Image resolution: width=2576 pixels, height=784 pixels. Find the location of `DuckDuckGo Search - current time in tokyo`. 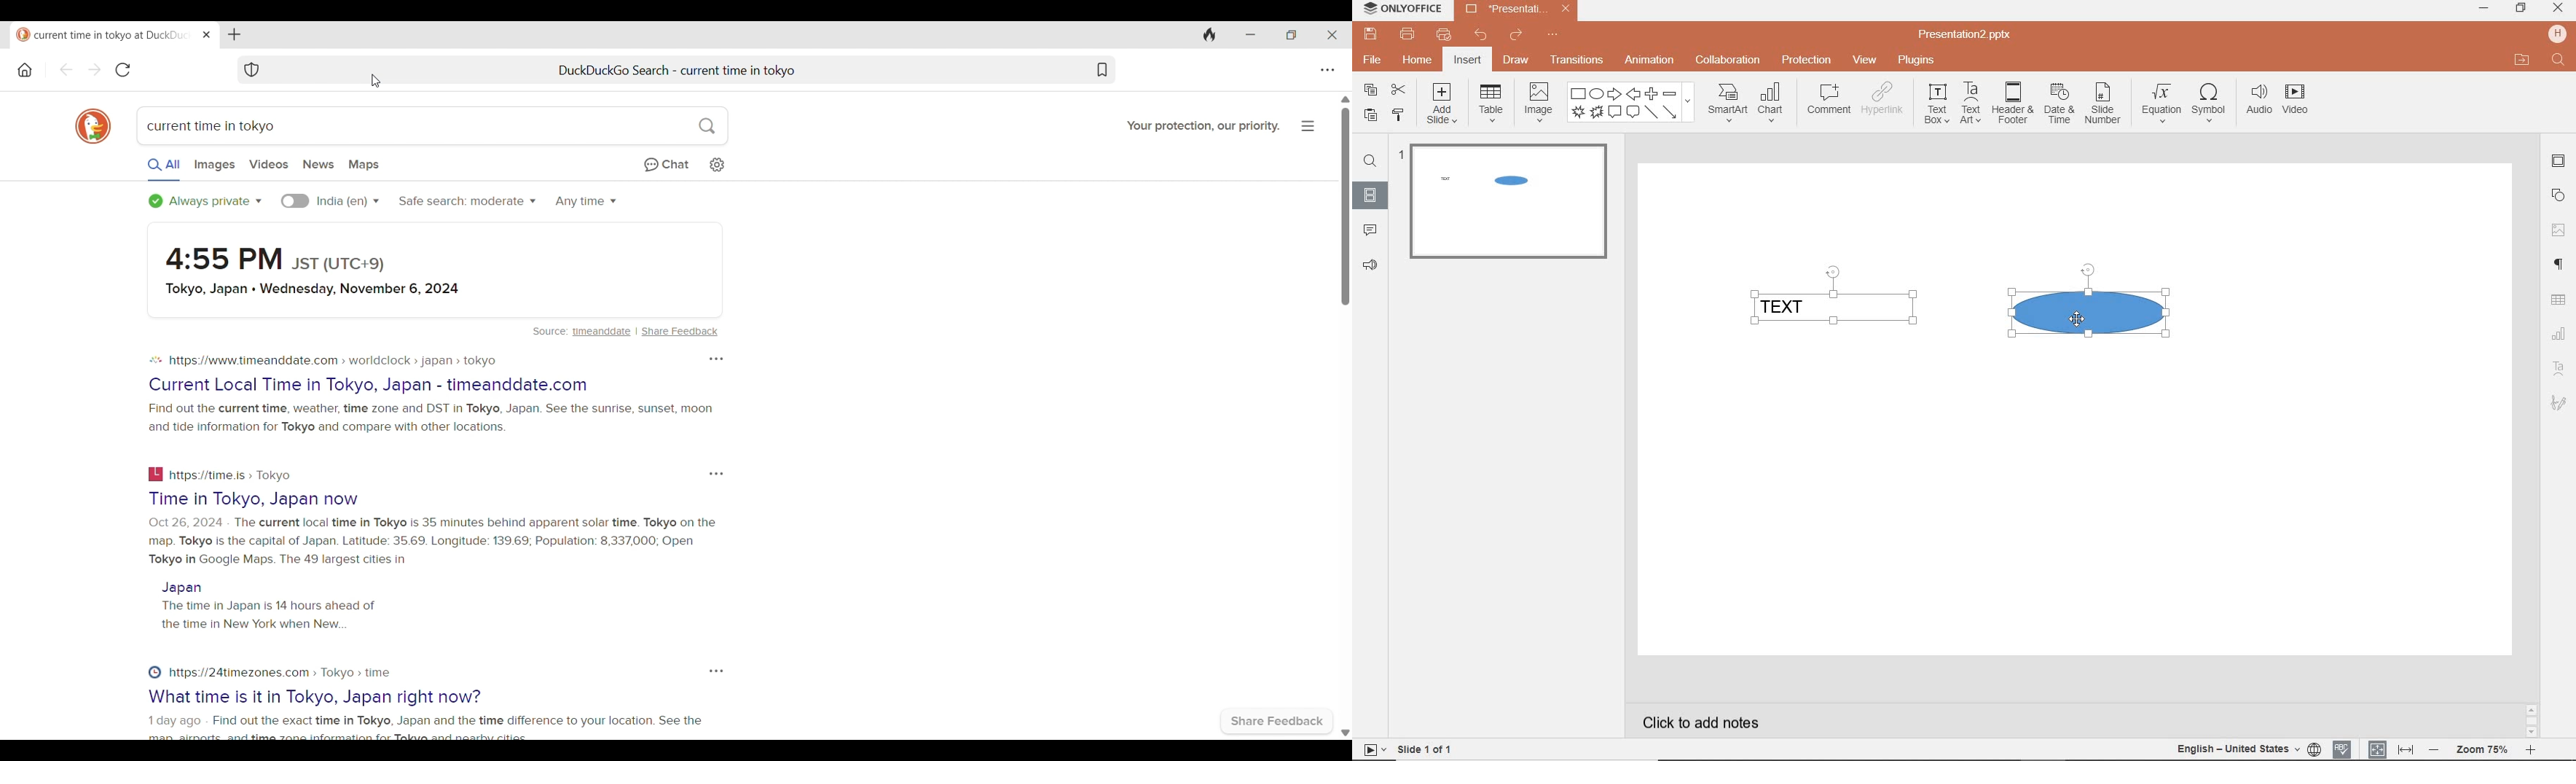

DuckDuckGo Search - current time in tokyo is located at coordinates (677, 70).